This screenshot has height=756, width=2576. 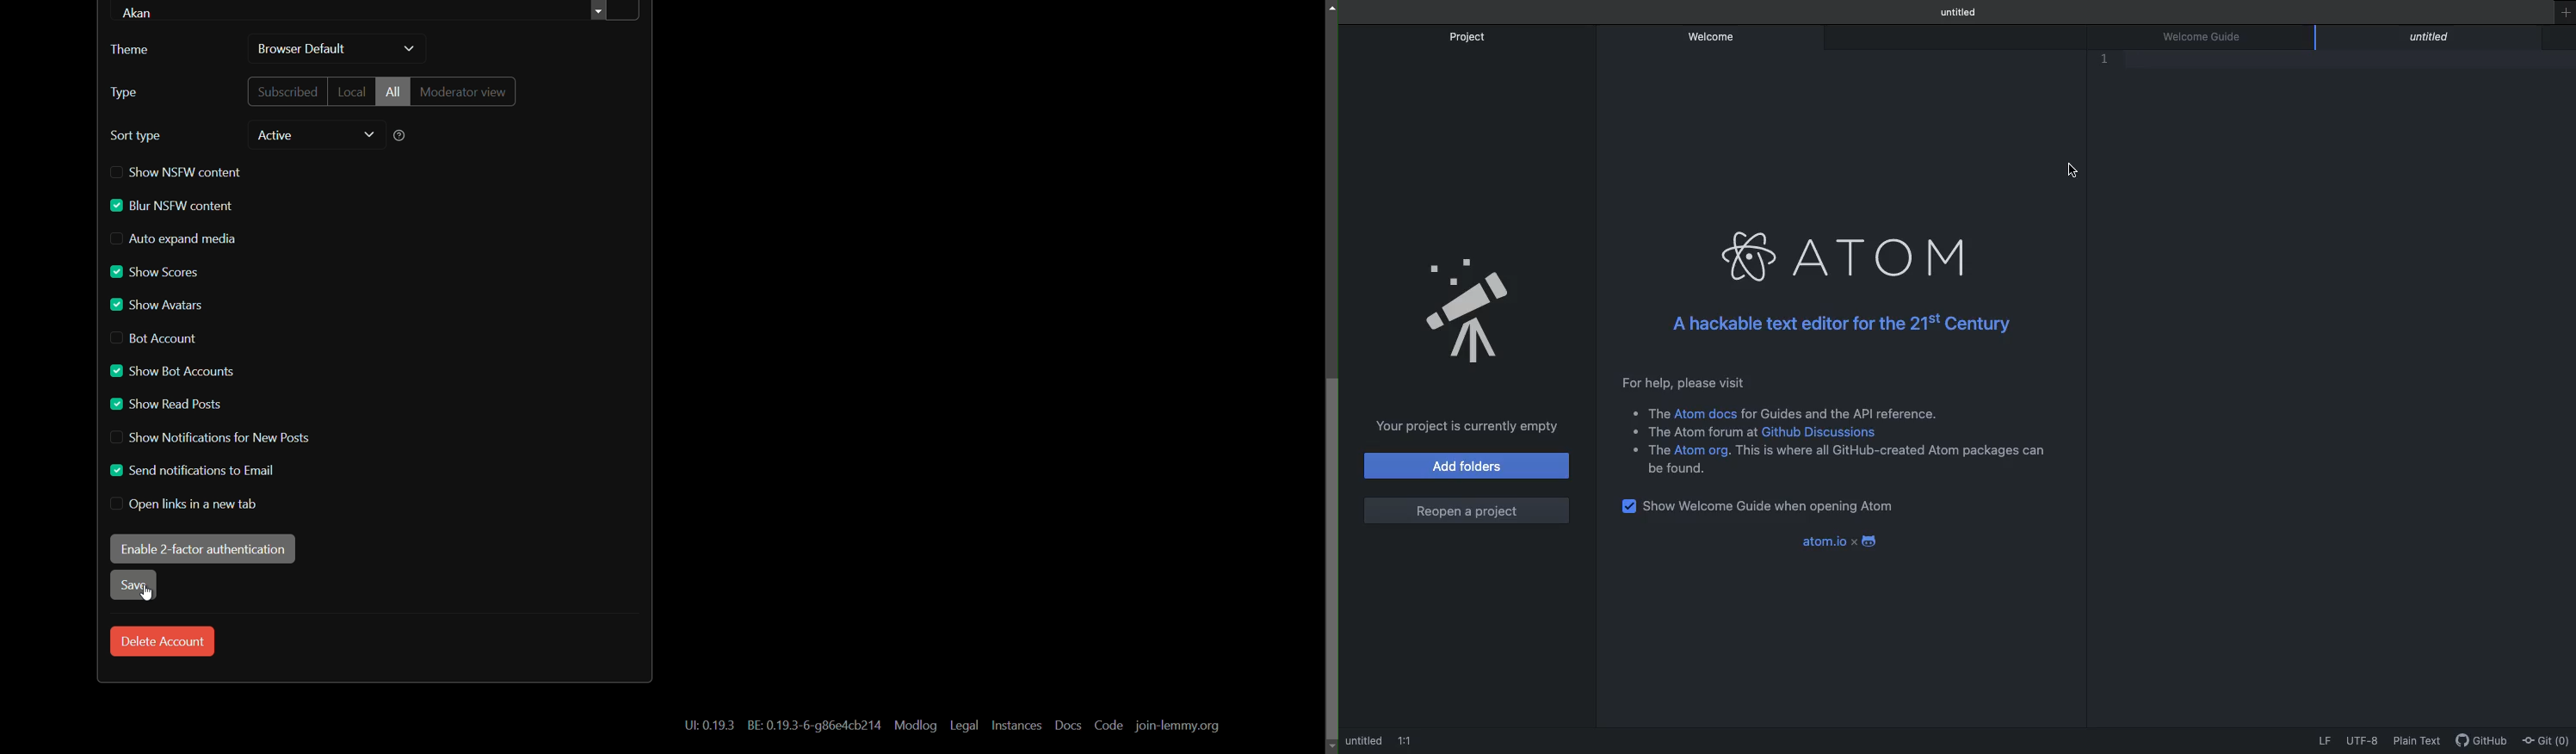 What do you see at coordinates (2563, 20) in the screenshot?
I see `New window` at bounding box center [2563, 20].